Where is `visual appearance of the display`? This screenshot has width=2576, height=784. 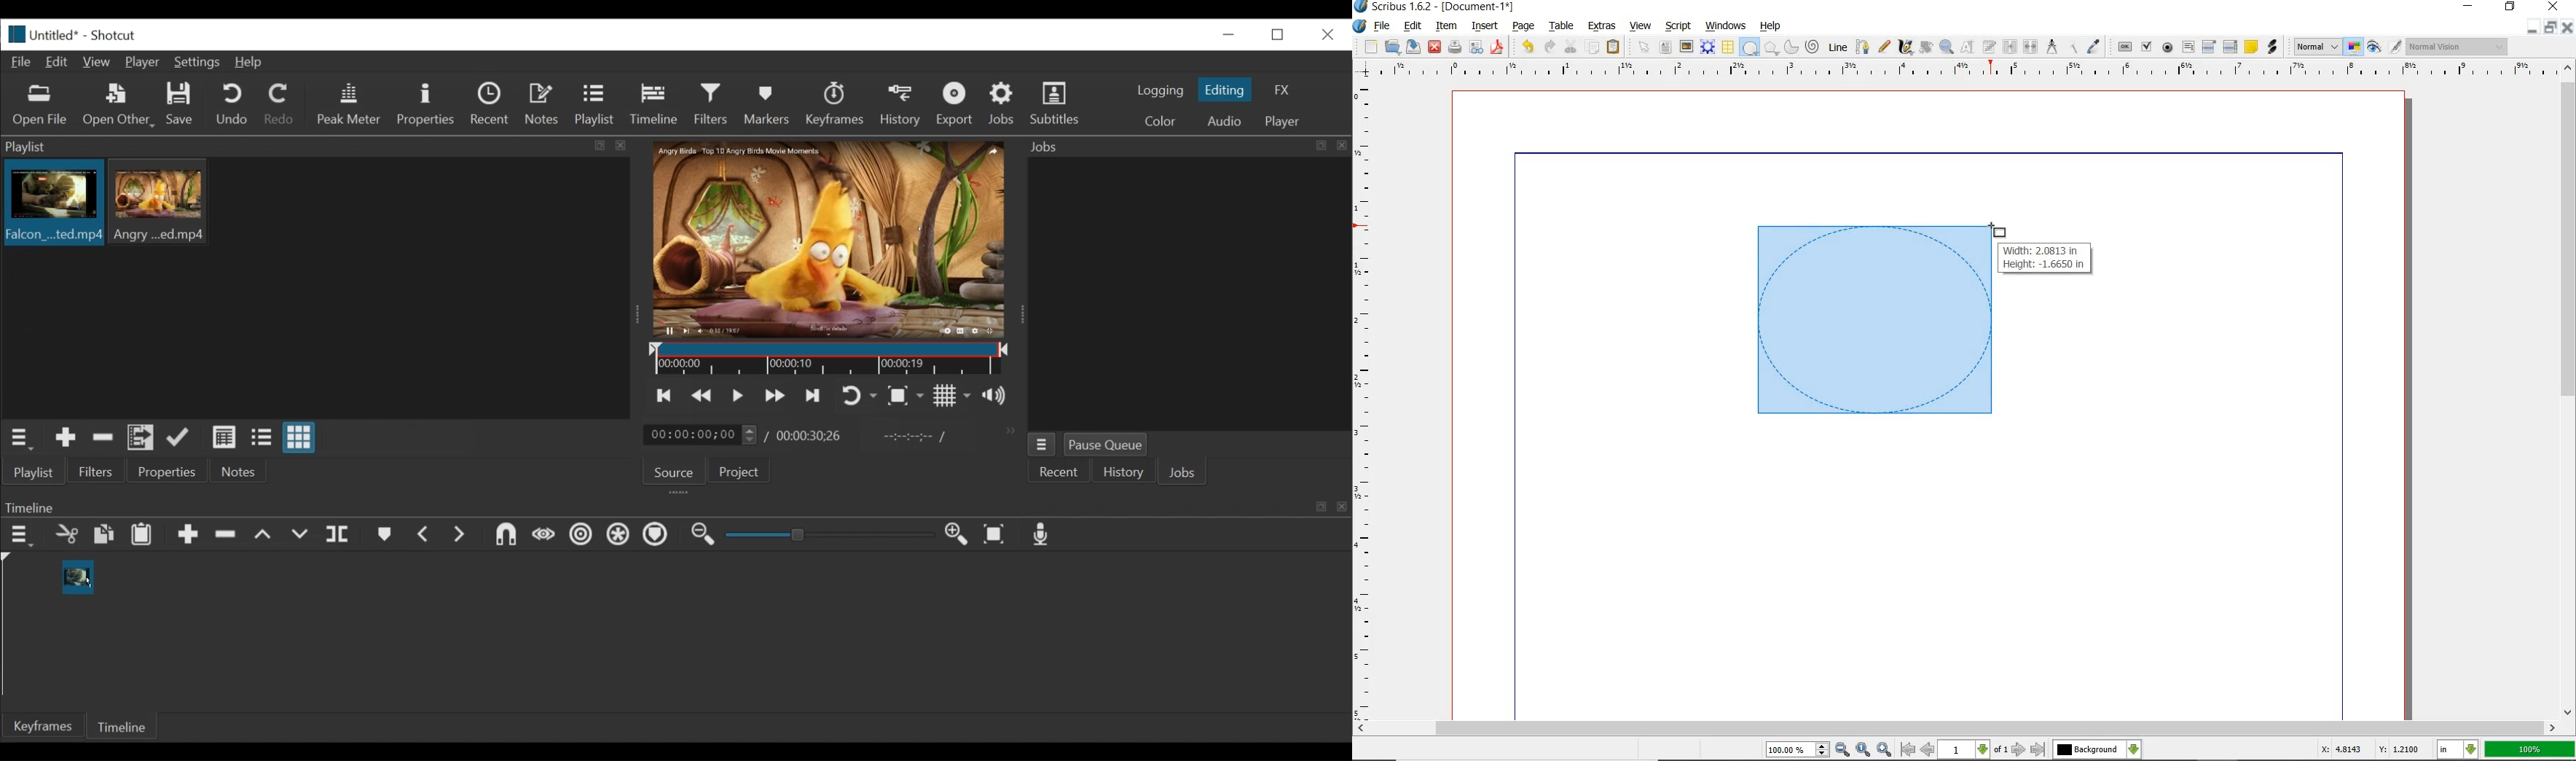 visual appearance of the display is located at coordinates (2457, 47).